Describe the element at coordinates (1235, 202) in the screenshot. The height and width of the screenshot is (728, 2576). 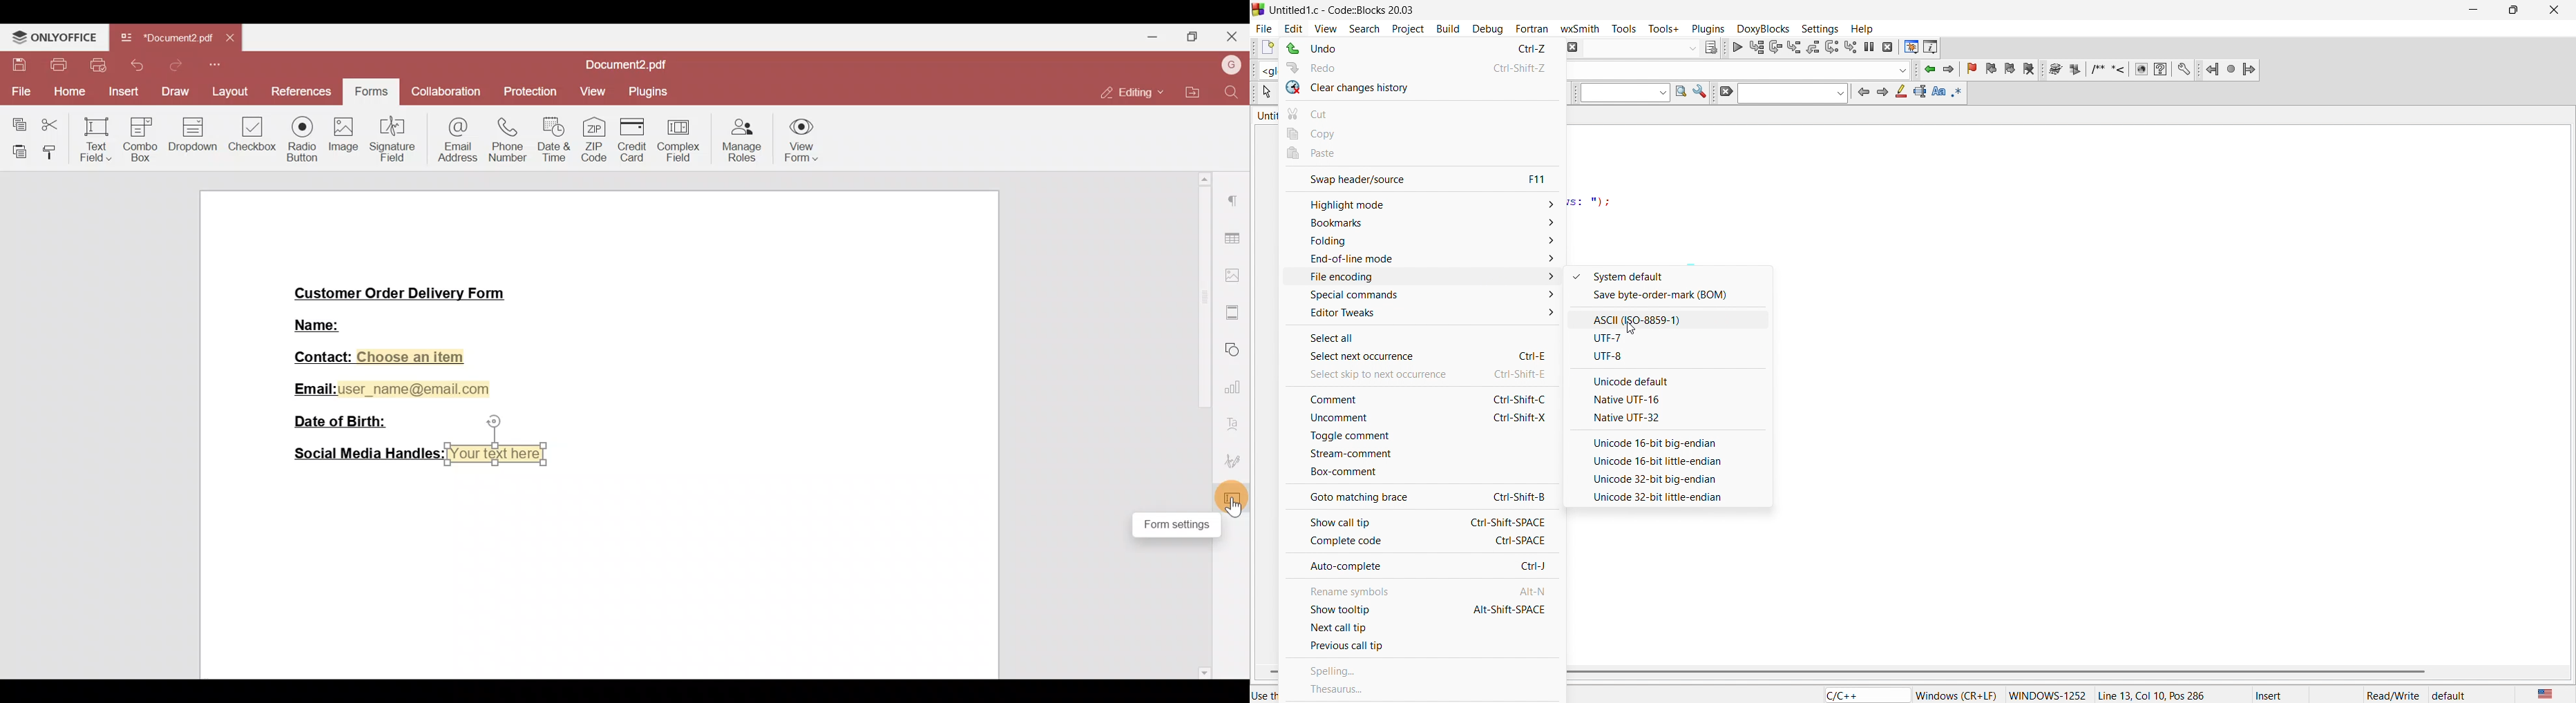
I see `Paragraph settings` at that location.